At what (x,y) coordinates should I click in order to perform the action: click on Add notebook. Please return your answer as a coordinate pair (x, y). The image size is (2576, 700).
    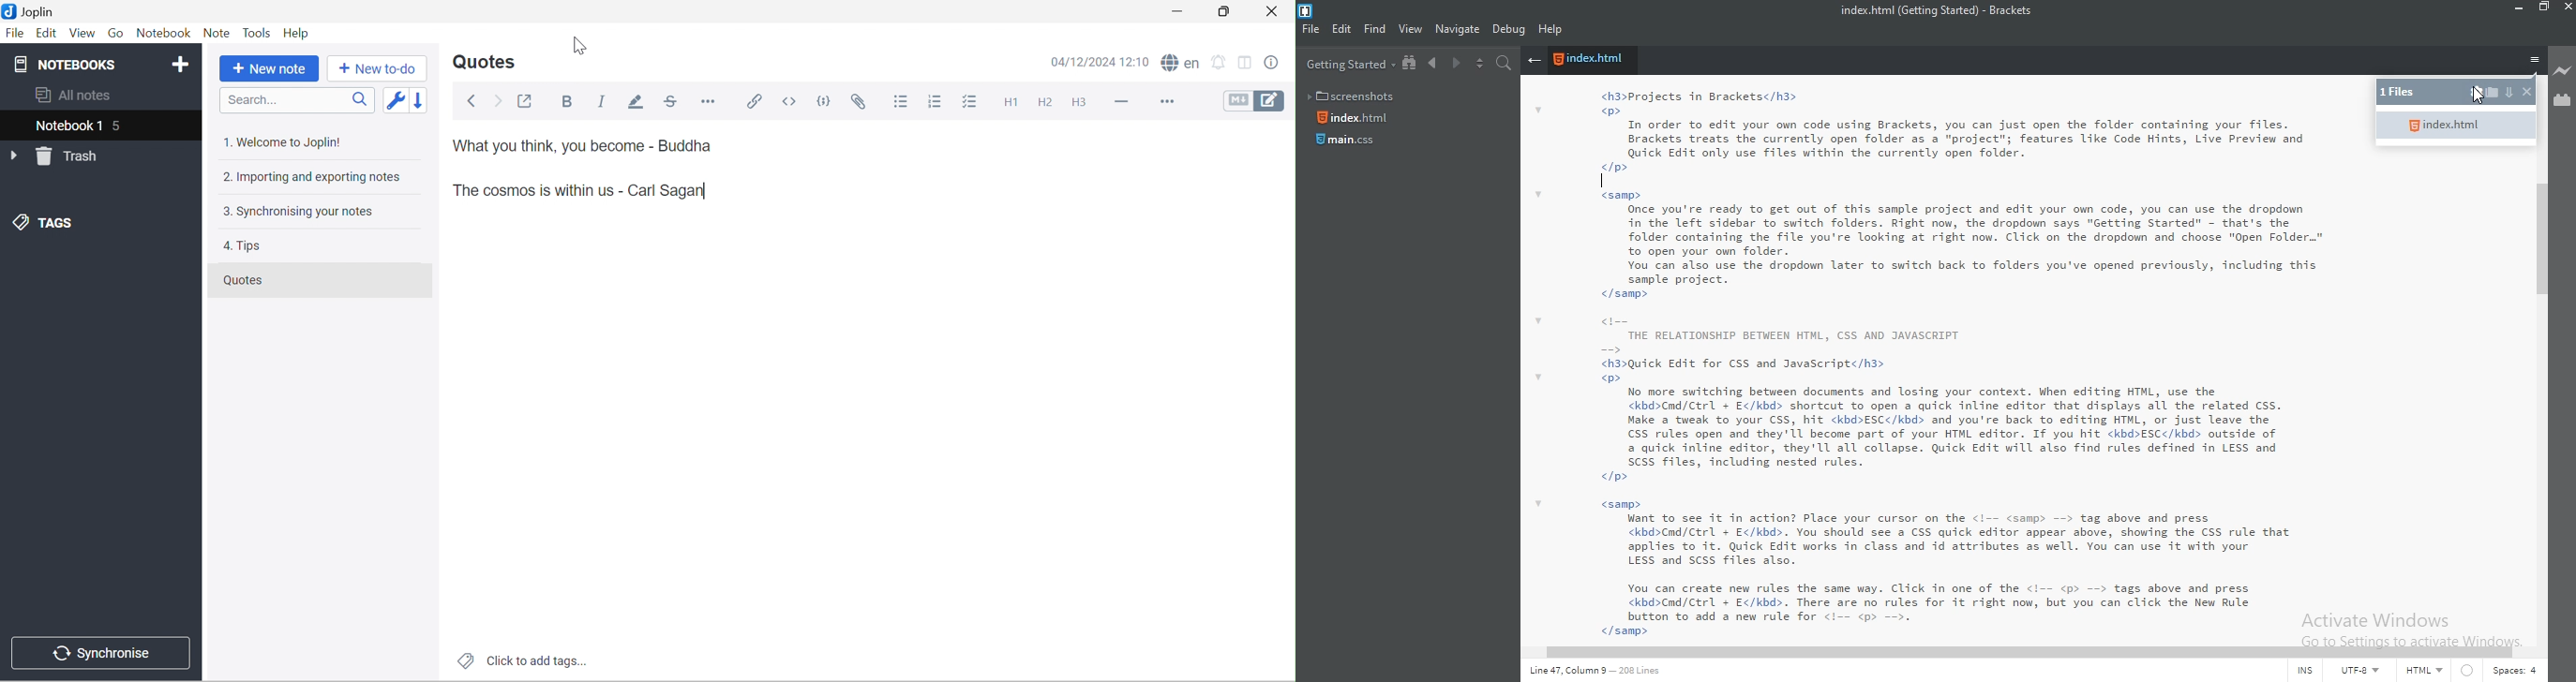
    Looking at the image, I should click on (182, 65).